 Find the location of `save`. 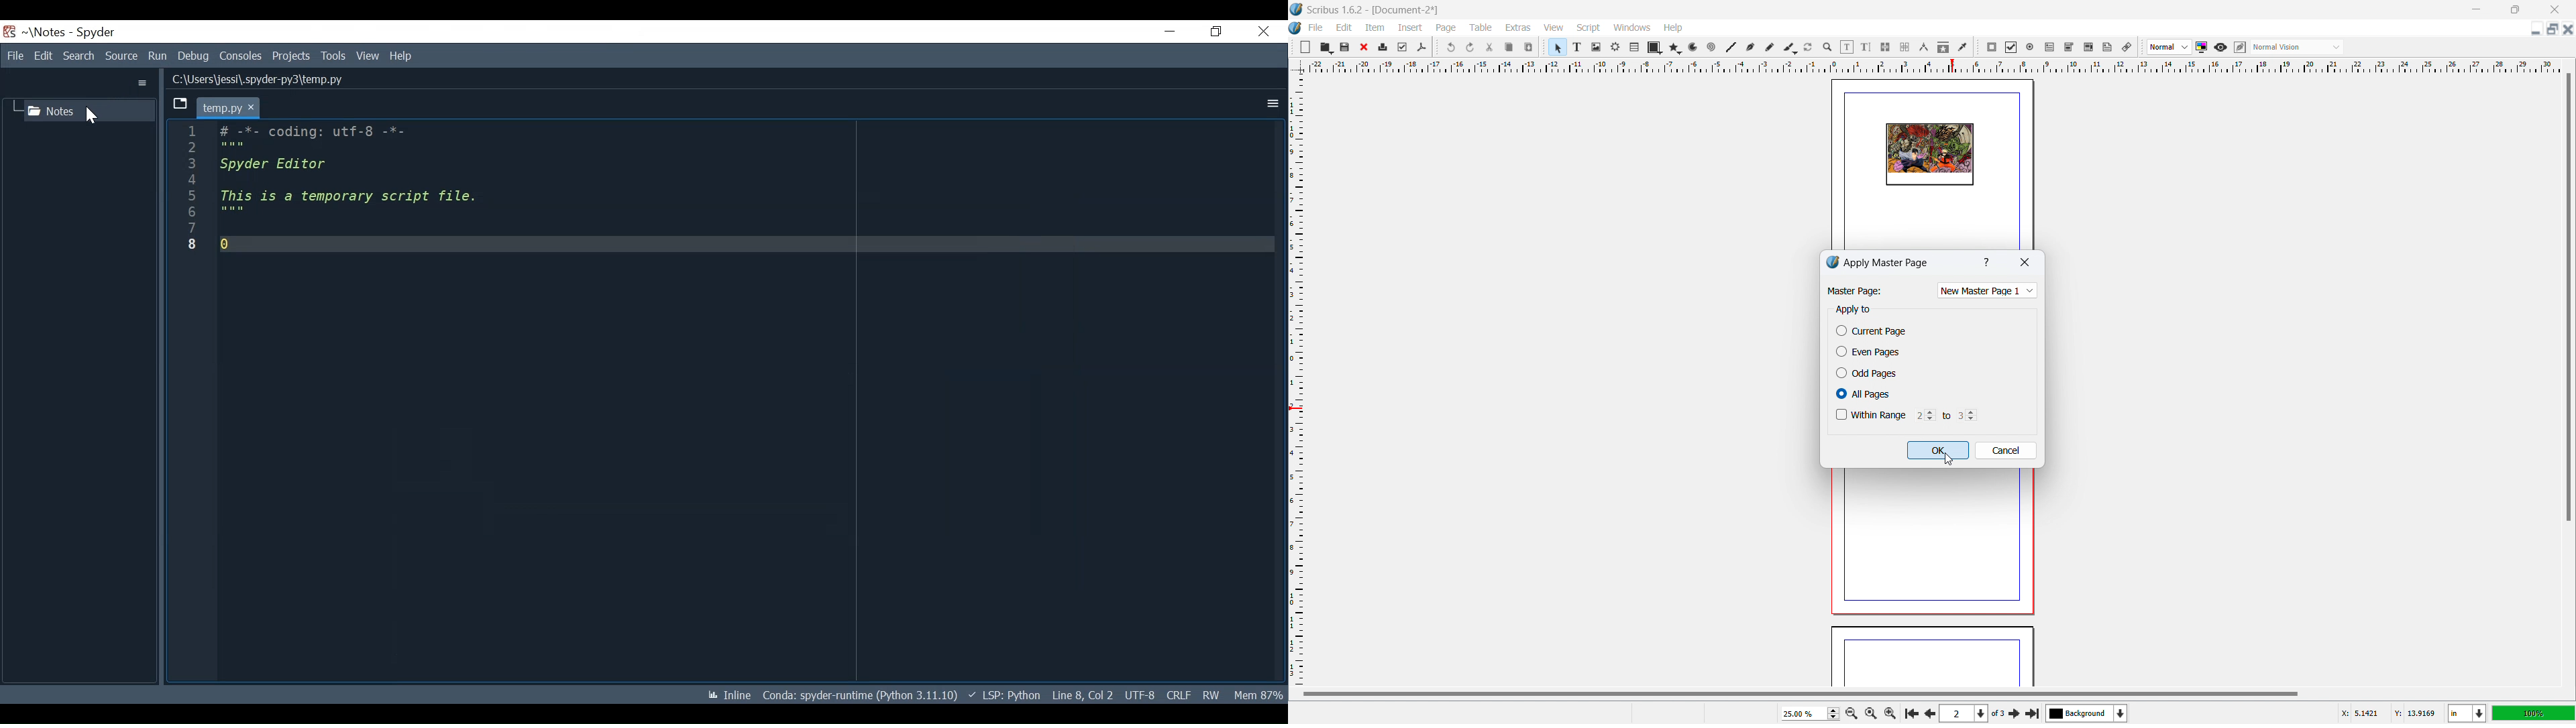

save is located at coordinates (1346, 46).